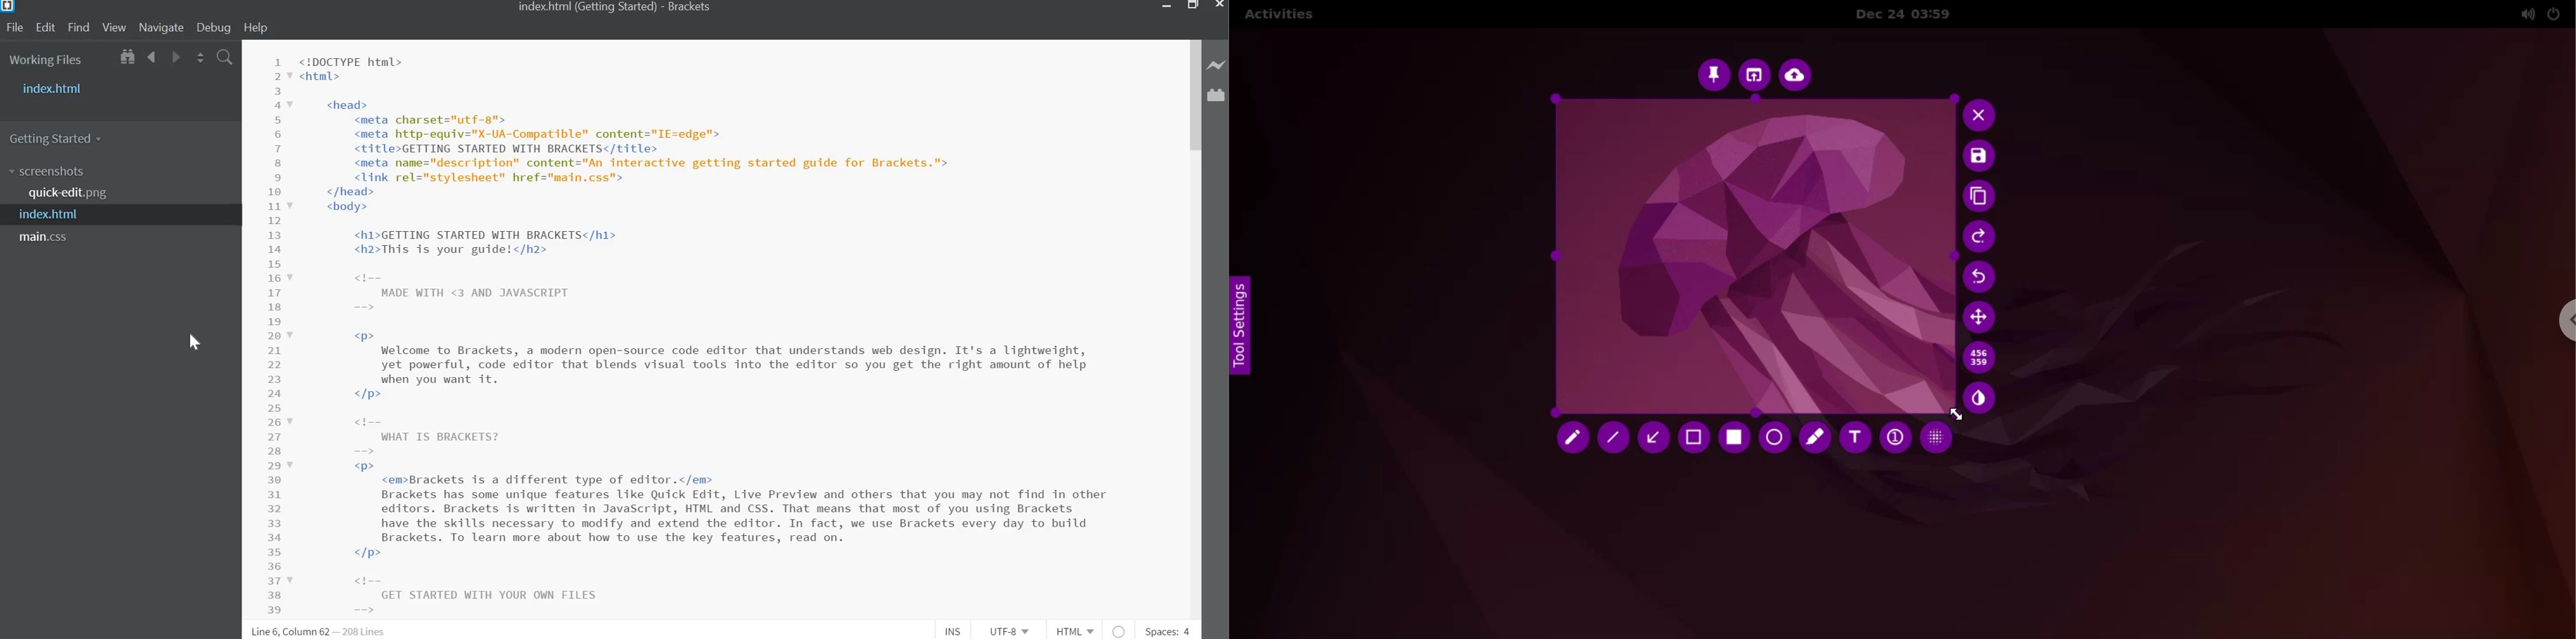  Describe the element at coordinates (71, 193) in the screenshot. I see `quick-edit.png file` at that location.